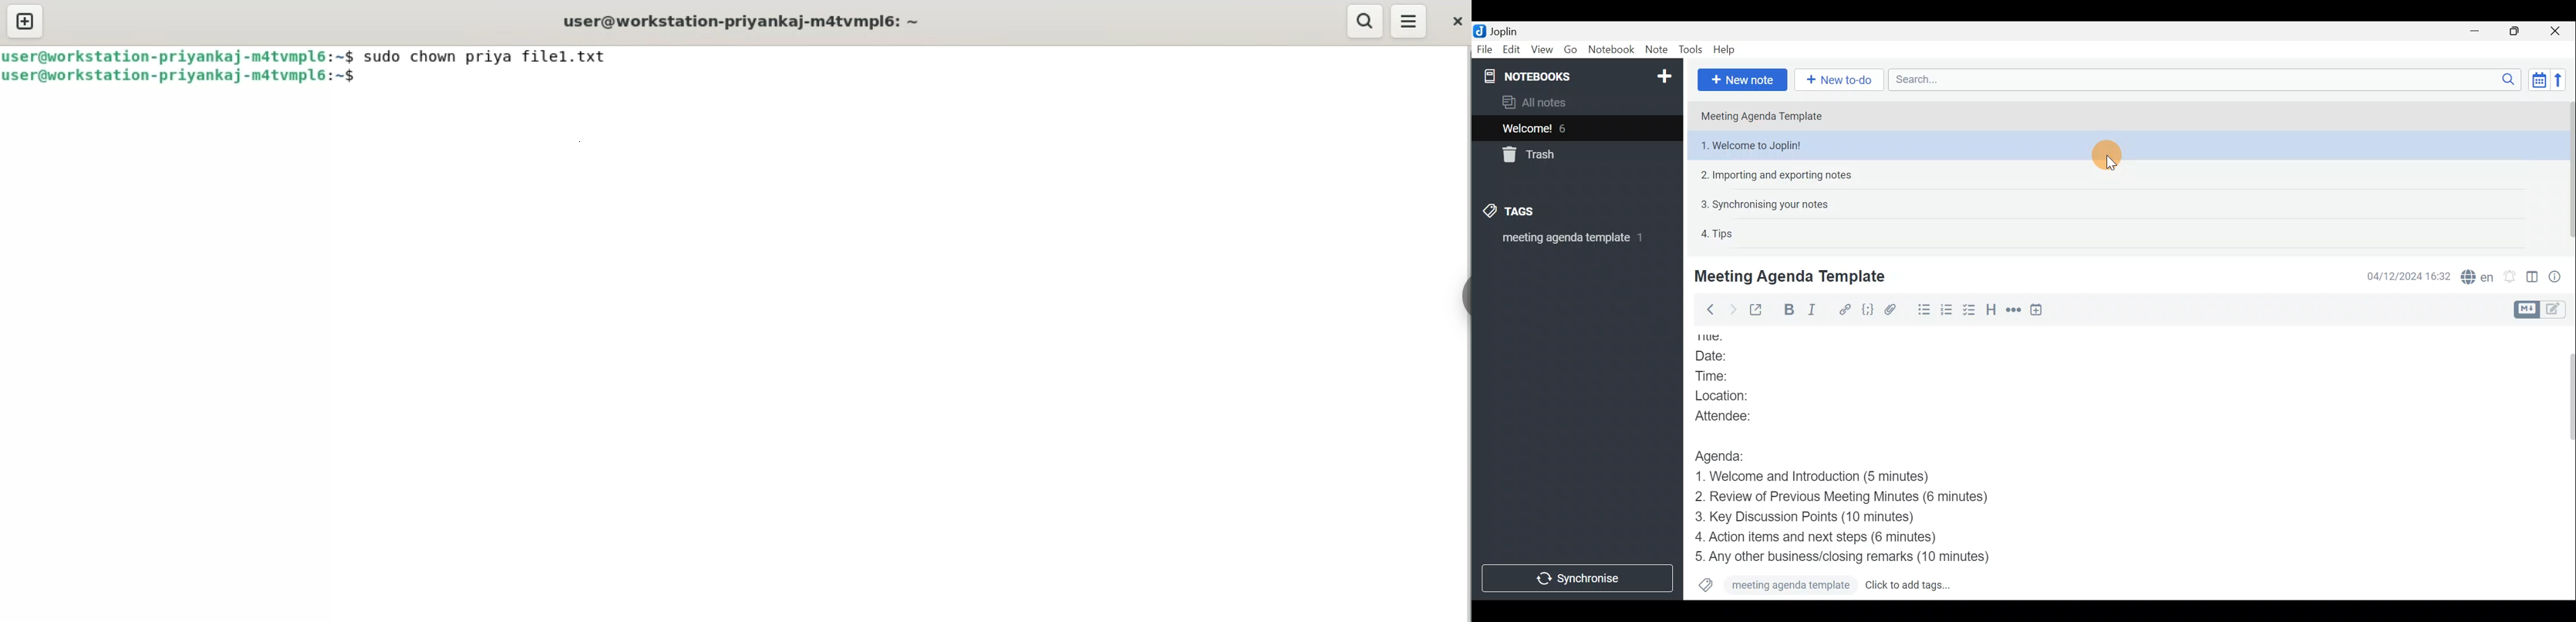  Describe the element at coordinates (1991, 311) in the screenshot. I see `Heading` at that location.